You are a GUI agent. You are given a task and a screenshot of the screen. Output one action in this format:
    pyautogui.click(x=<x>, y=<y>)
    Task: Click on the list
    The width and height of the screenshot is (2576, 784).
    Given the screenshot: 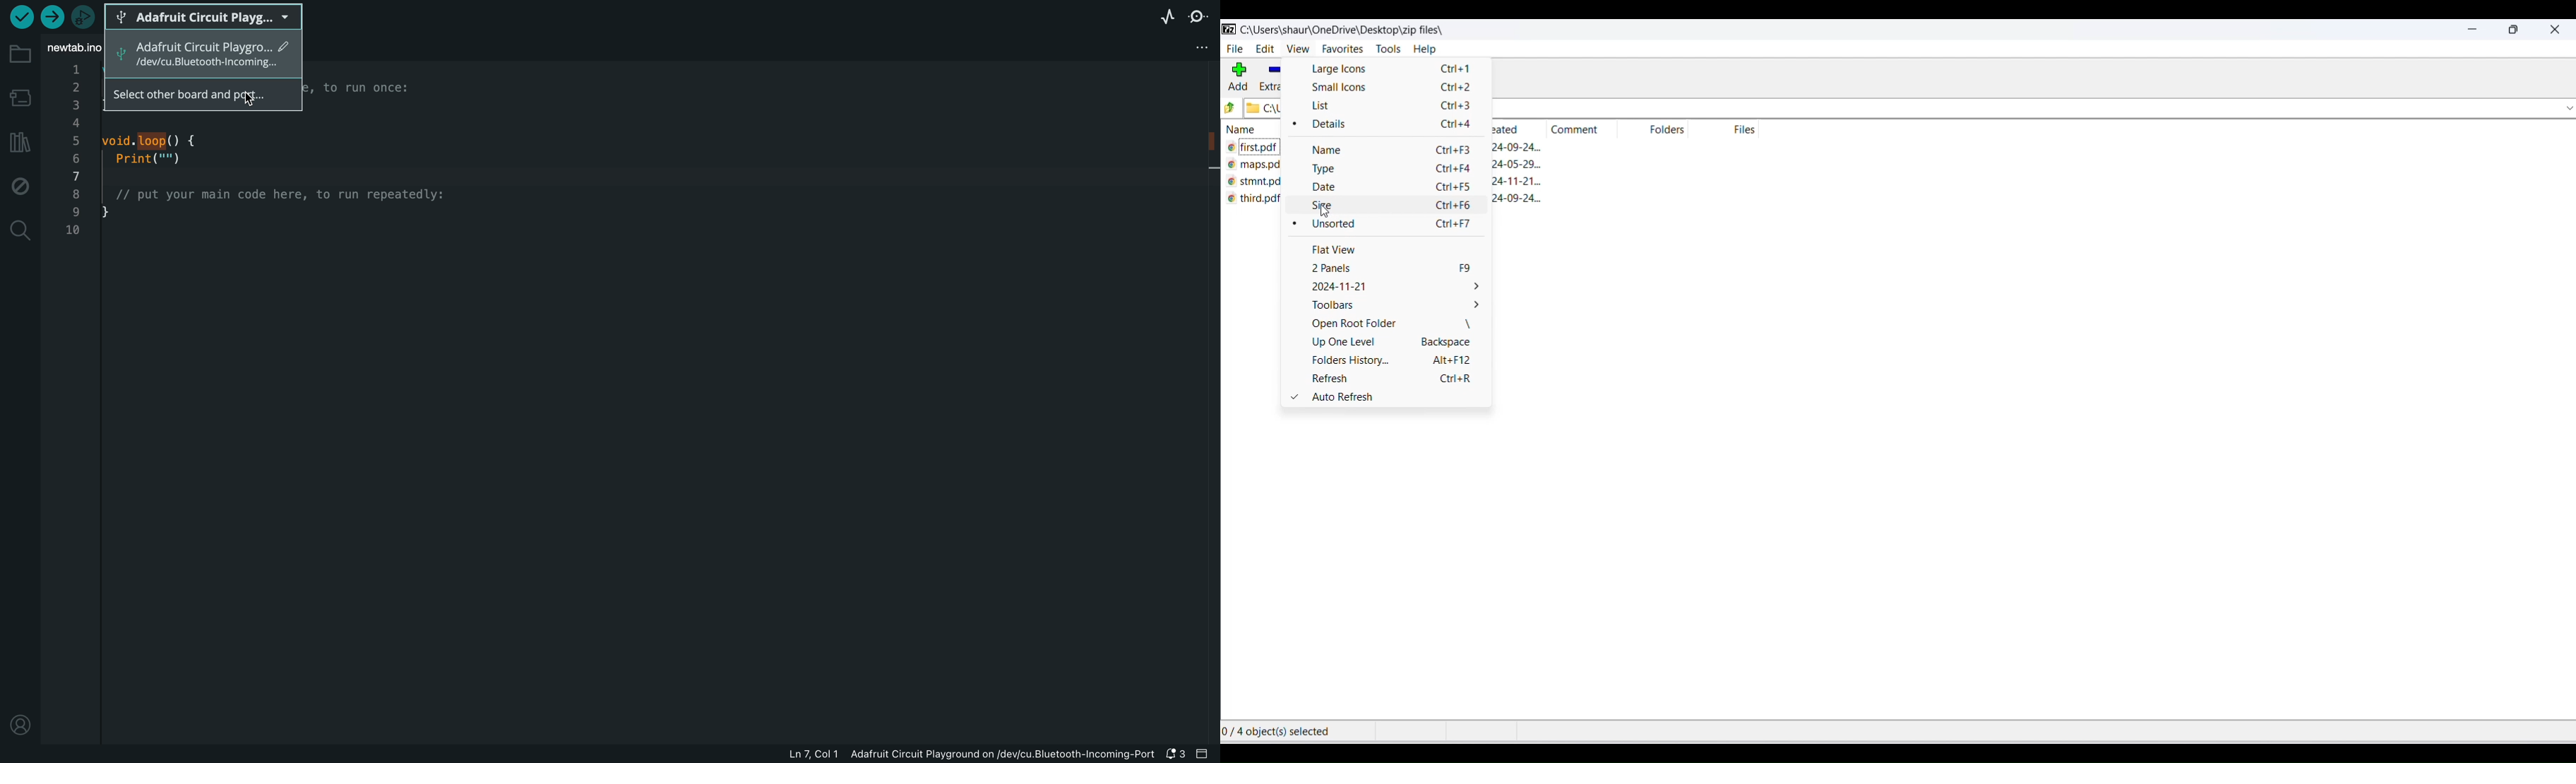 What is the action you would take?
    pyautogui.click(x=1393, y=107)
    